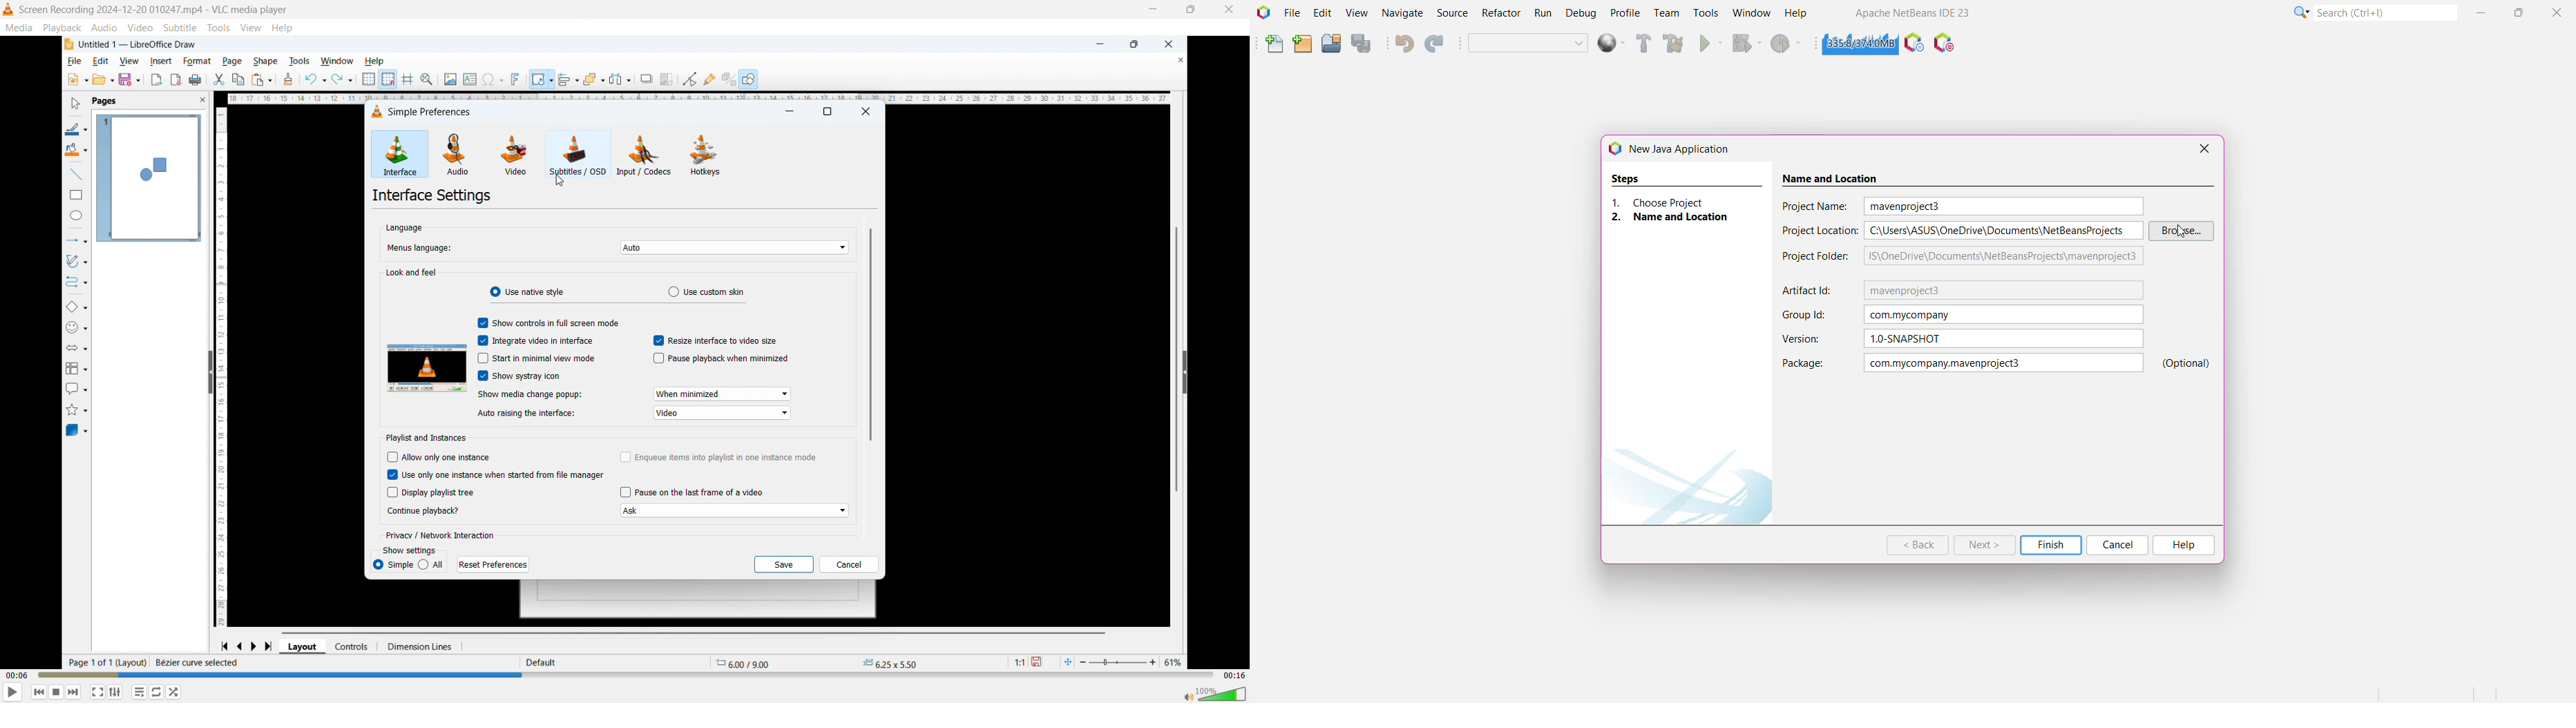  Describe the element at coordinates (14, 691) in the screenshot. I see `play ` at that location.